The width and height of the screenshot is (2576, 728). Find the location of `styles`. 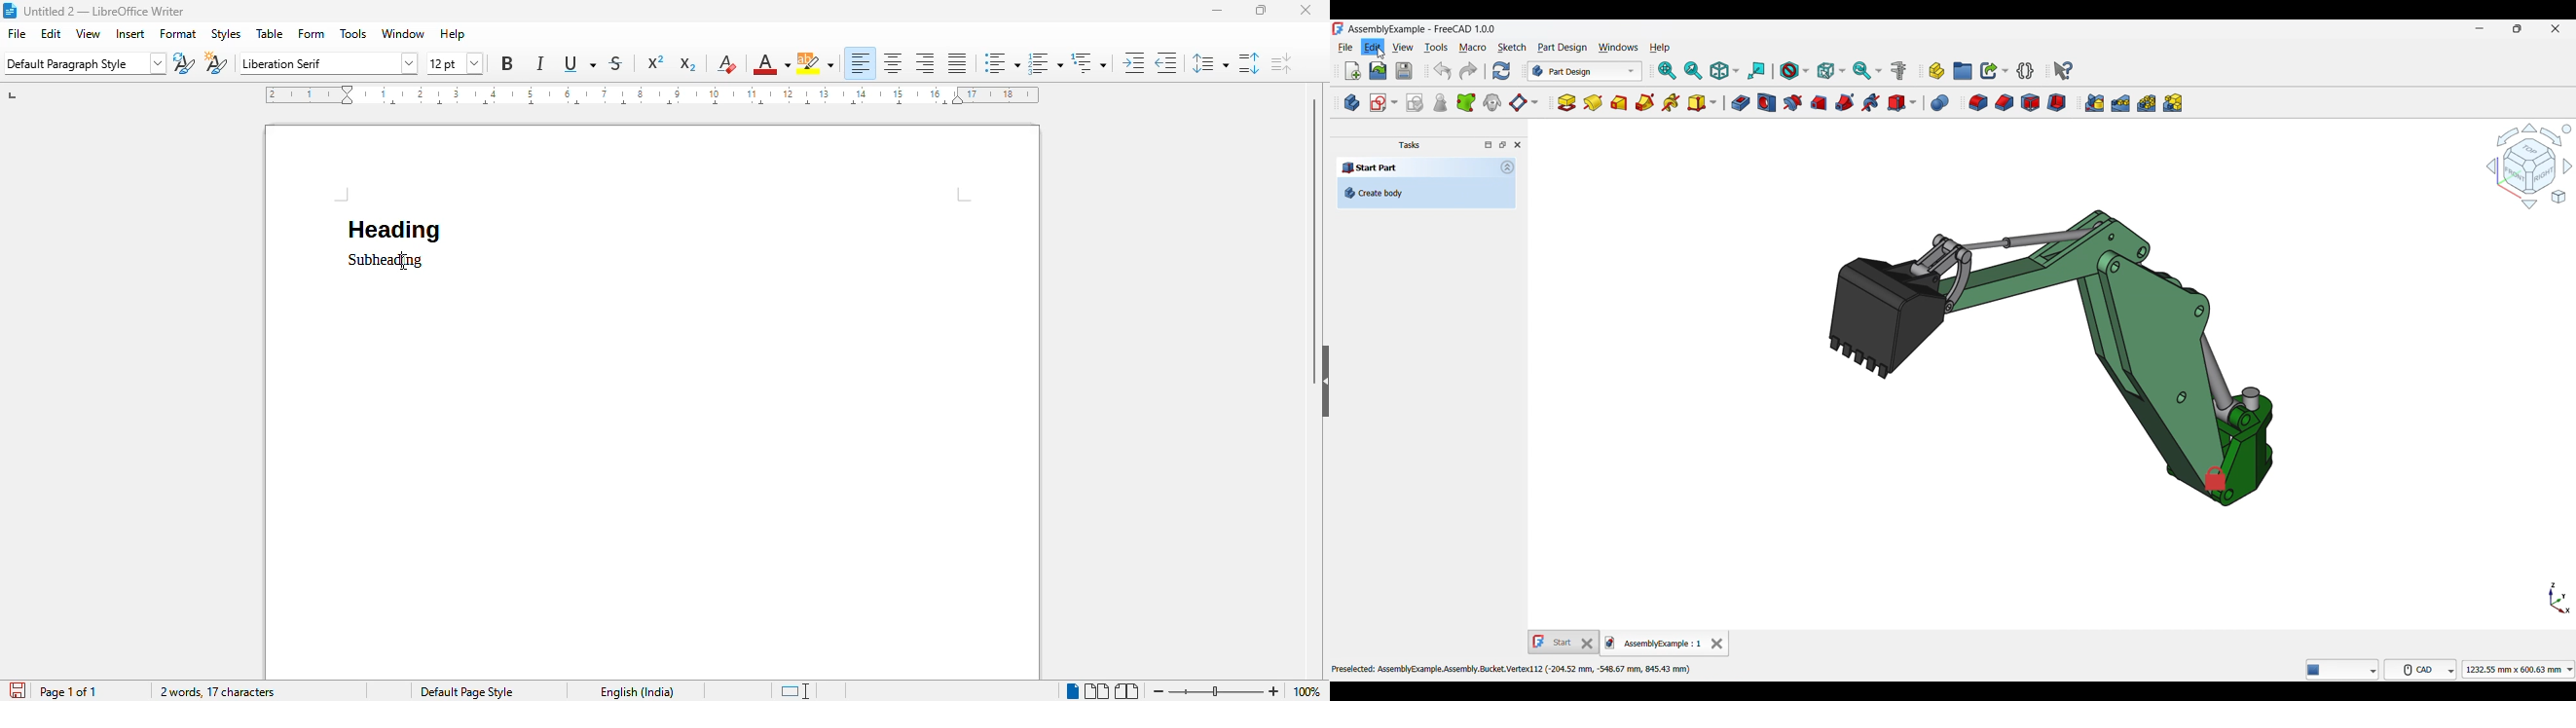

styles is located at coordinates (225, 34).